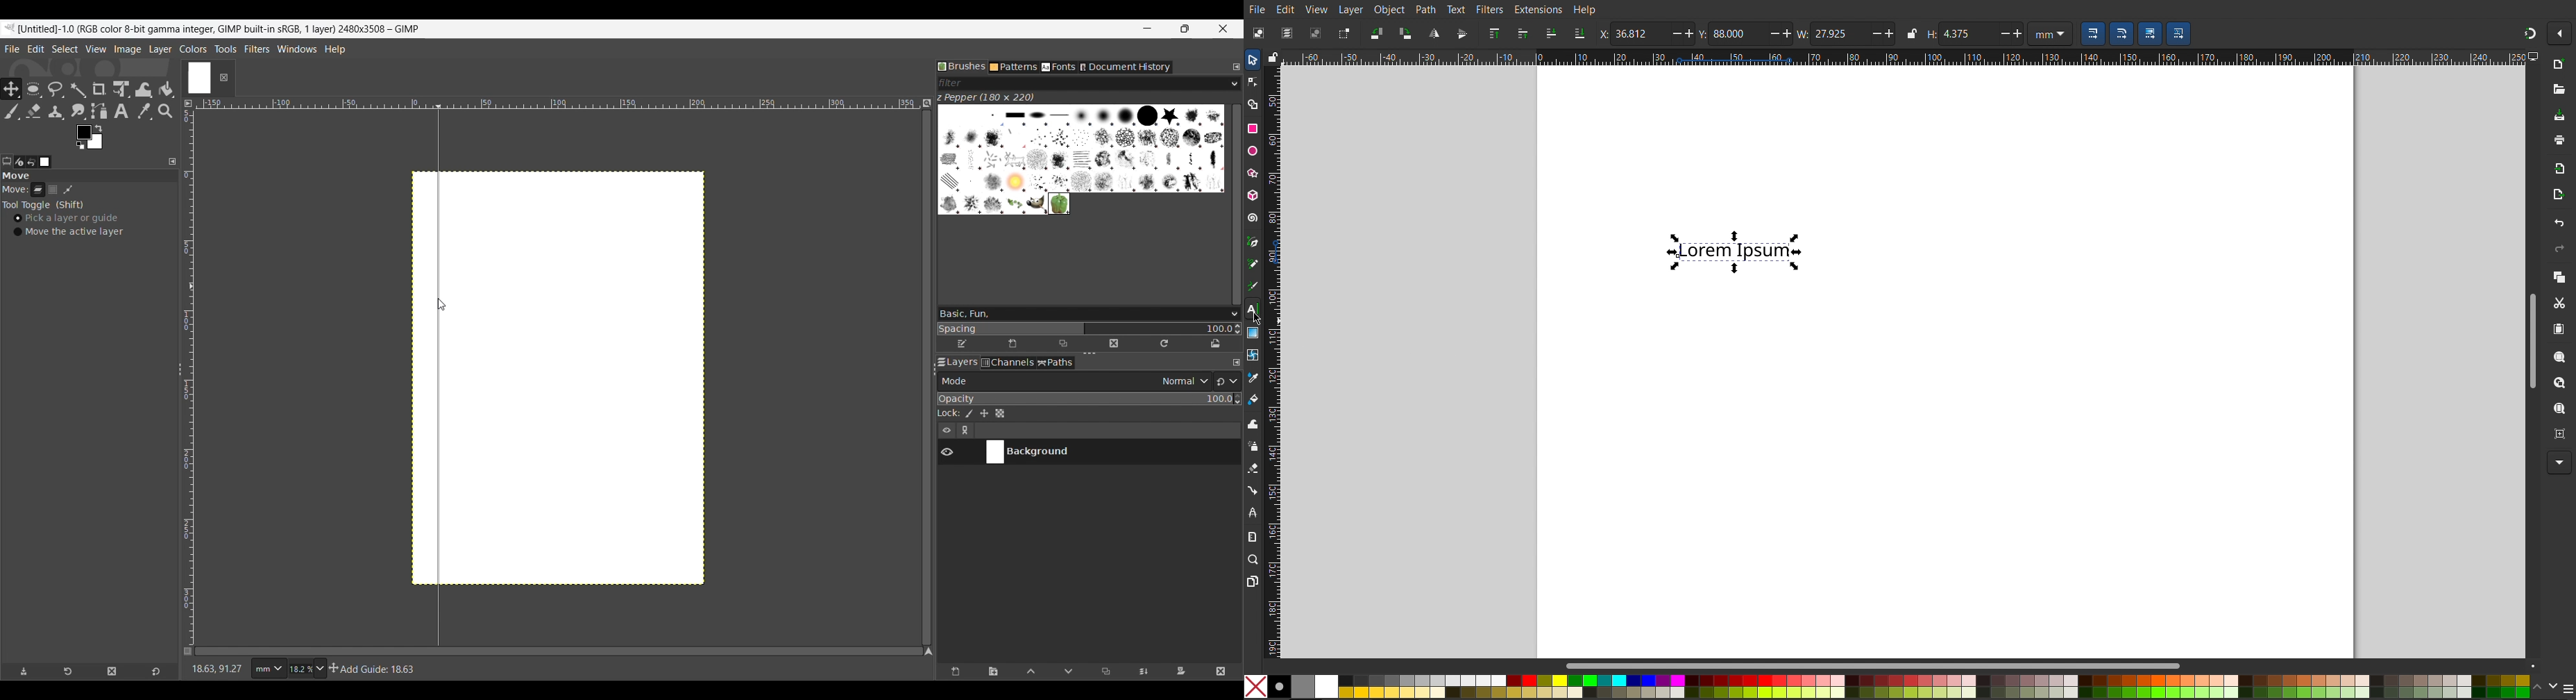 The image size is (2576, 700). What do you see at coordinates (1315, 33) in the screenshot?
I see `Deselected any objects` at bounding box center [1315, 33].